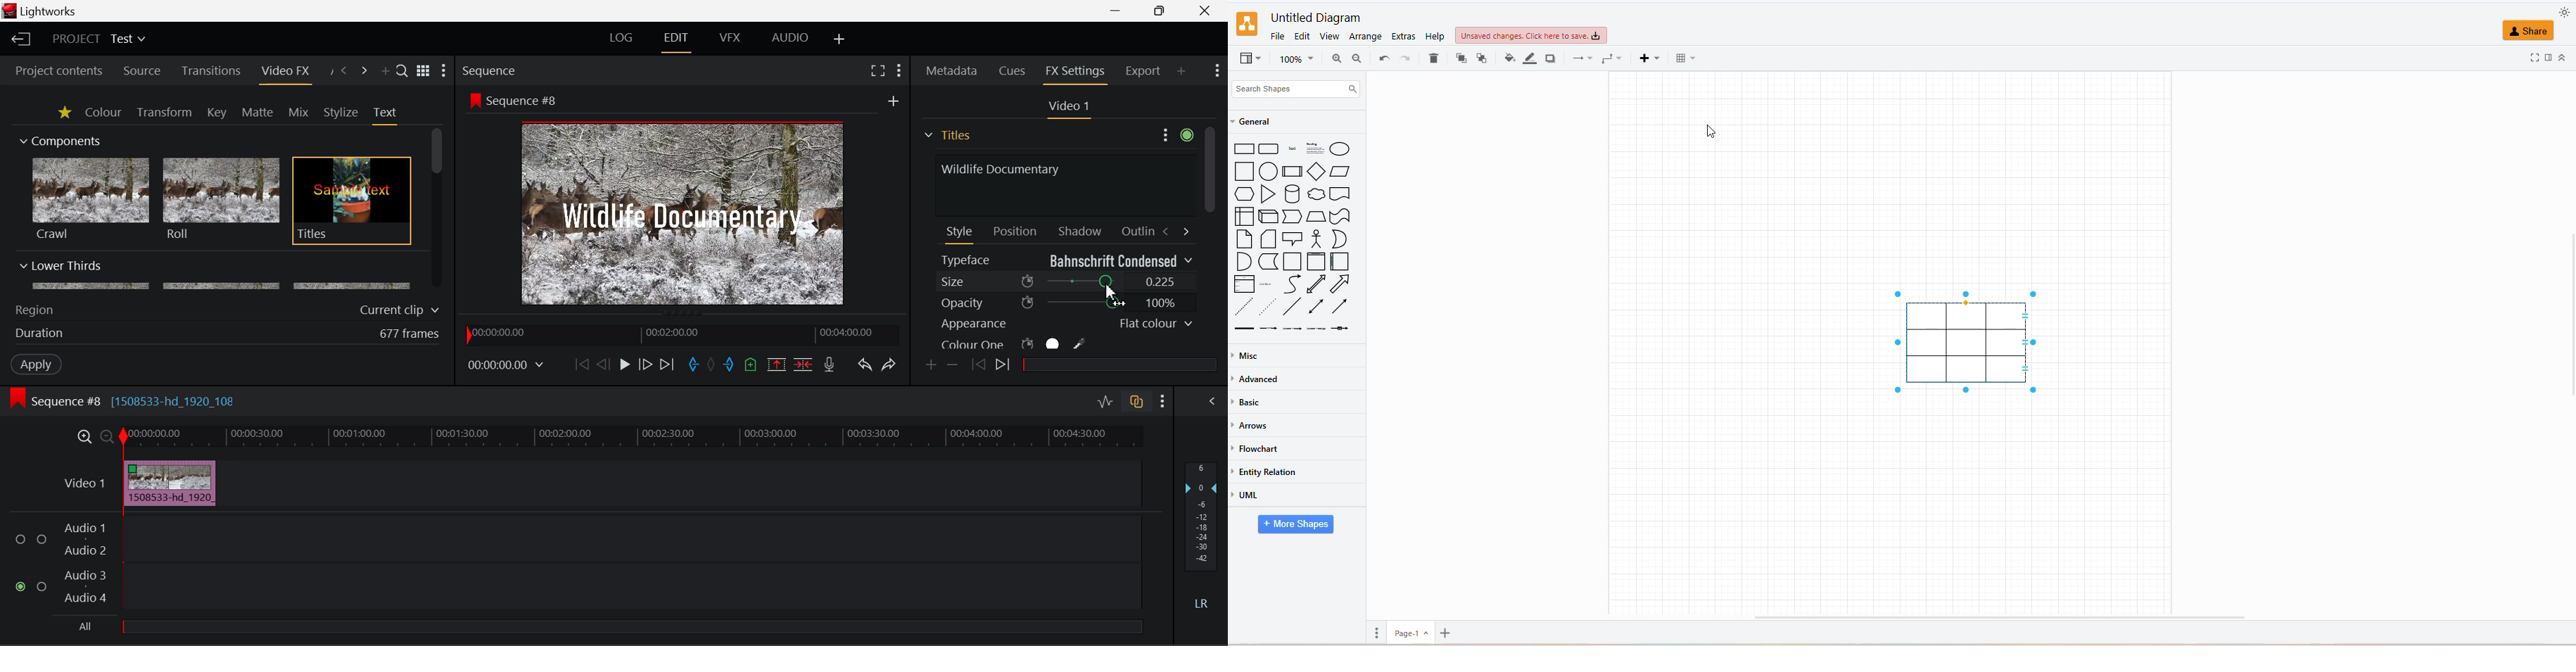 The height and width of the screenshot is (672, 2576). Describe the element at coordinates (53, 71) in the screenshot. I see `Project contents` at that location.